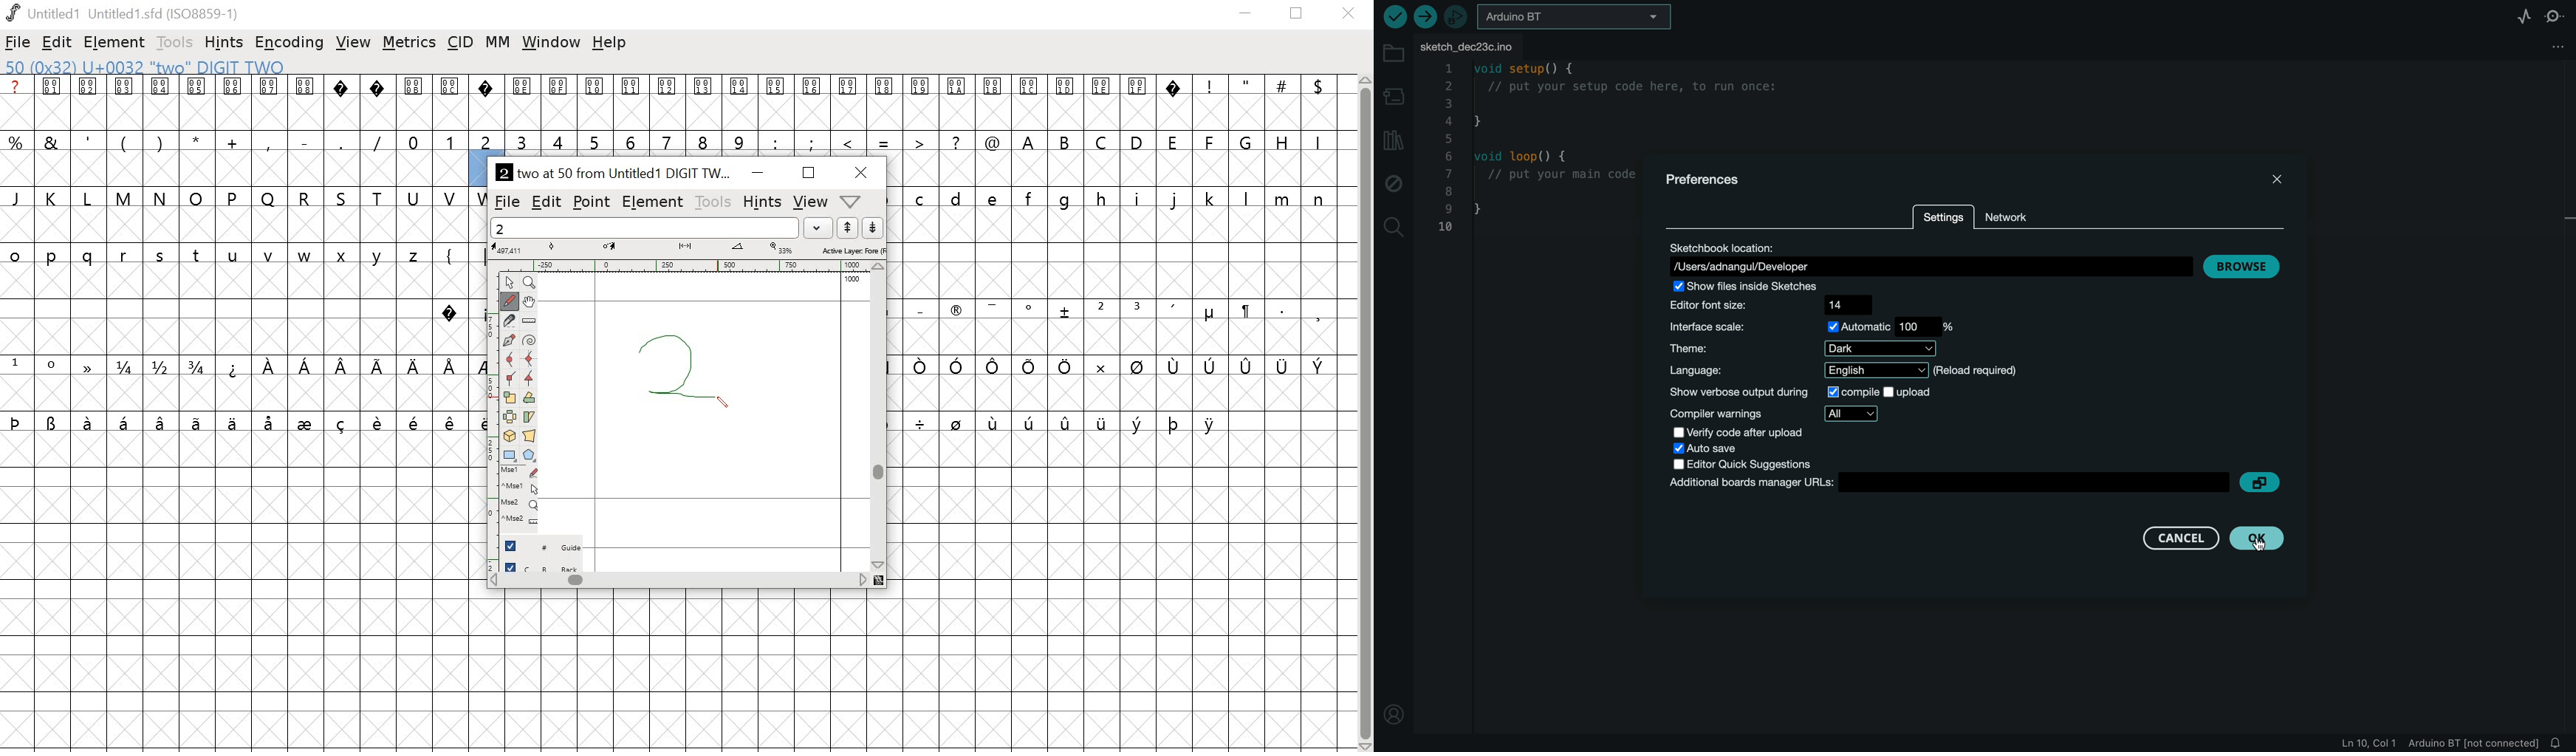 The width and height of the screenshot is (2576, 756). I want to click on encoding, so click(290, 42).